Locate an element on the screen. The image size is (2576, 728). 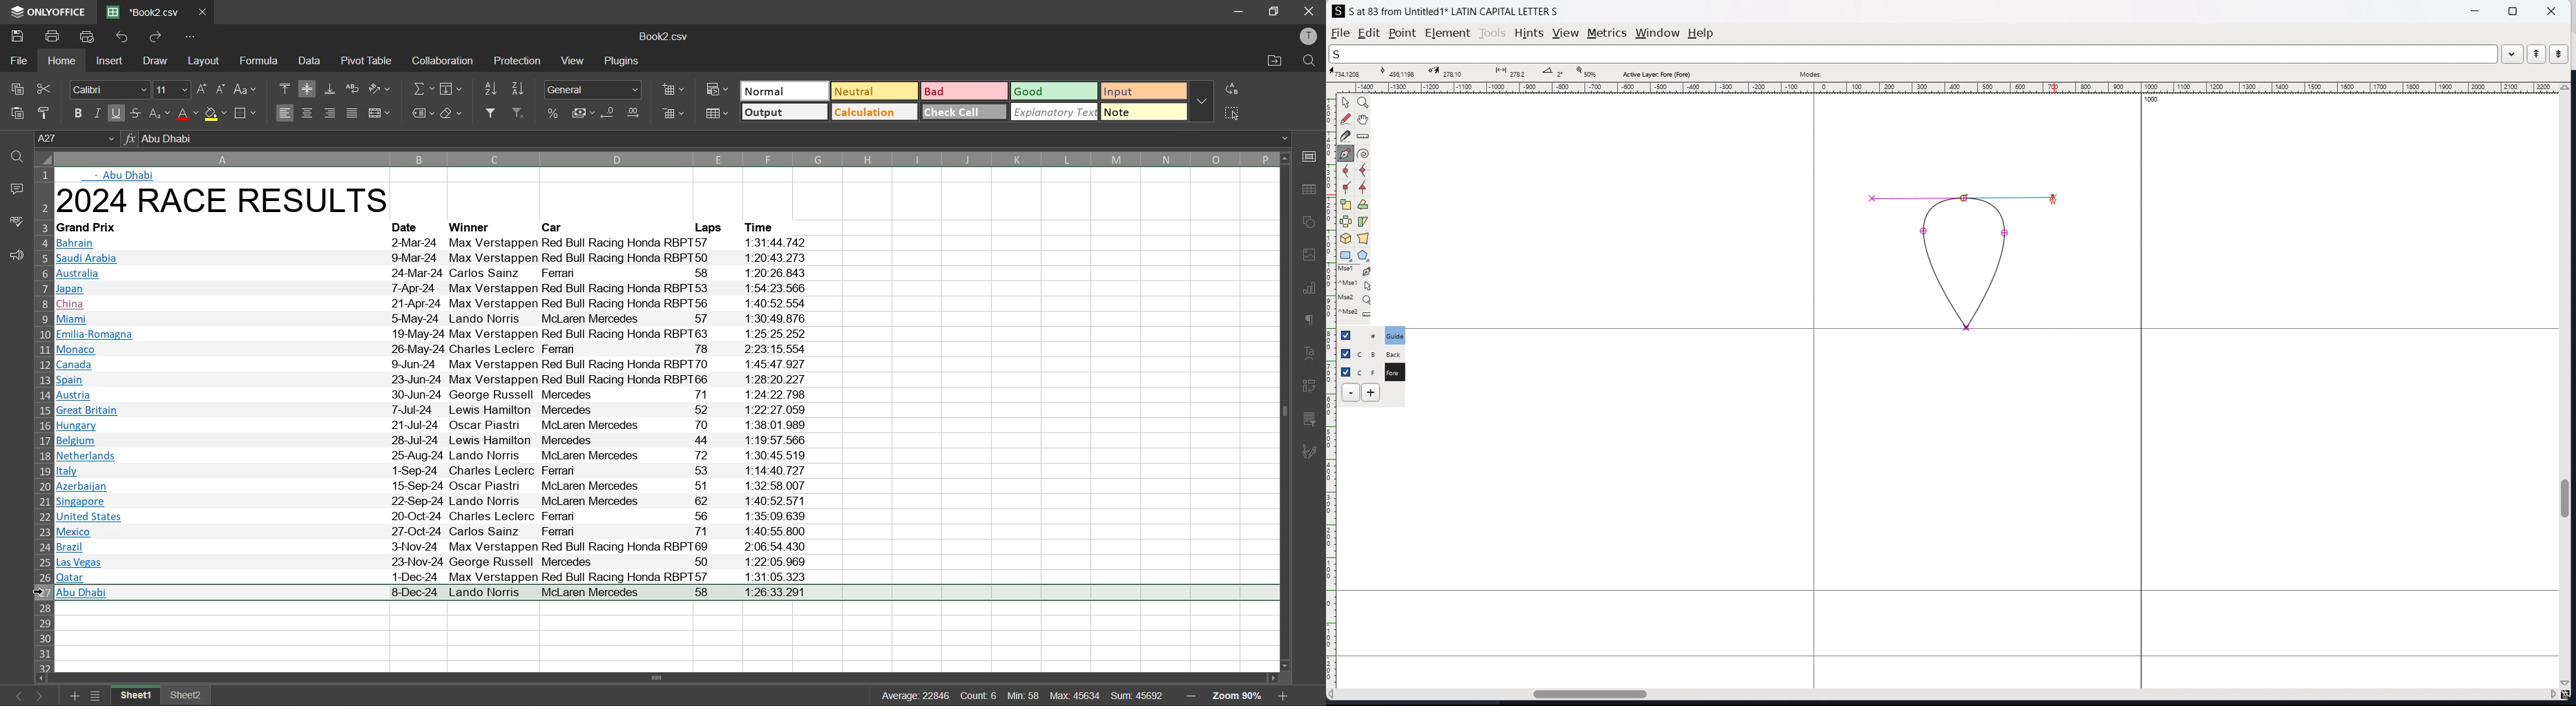
spell check is located at coordinates (15, 220).